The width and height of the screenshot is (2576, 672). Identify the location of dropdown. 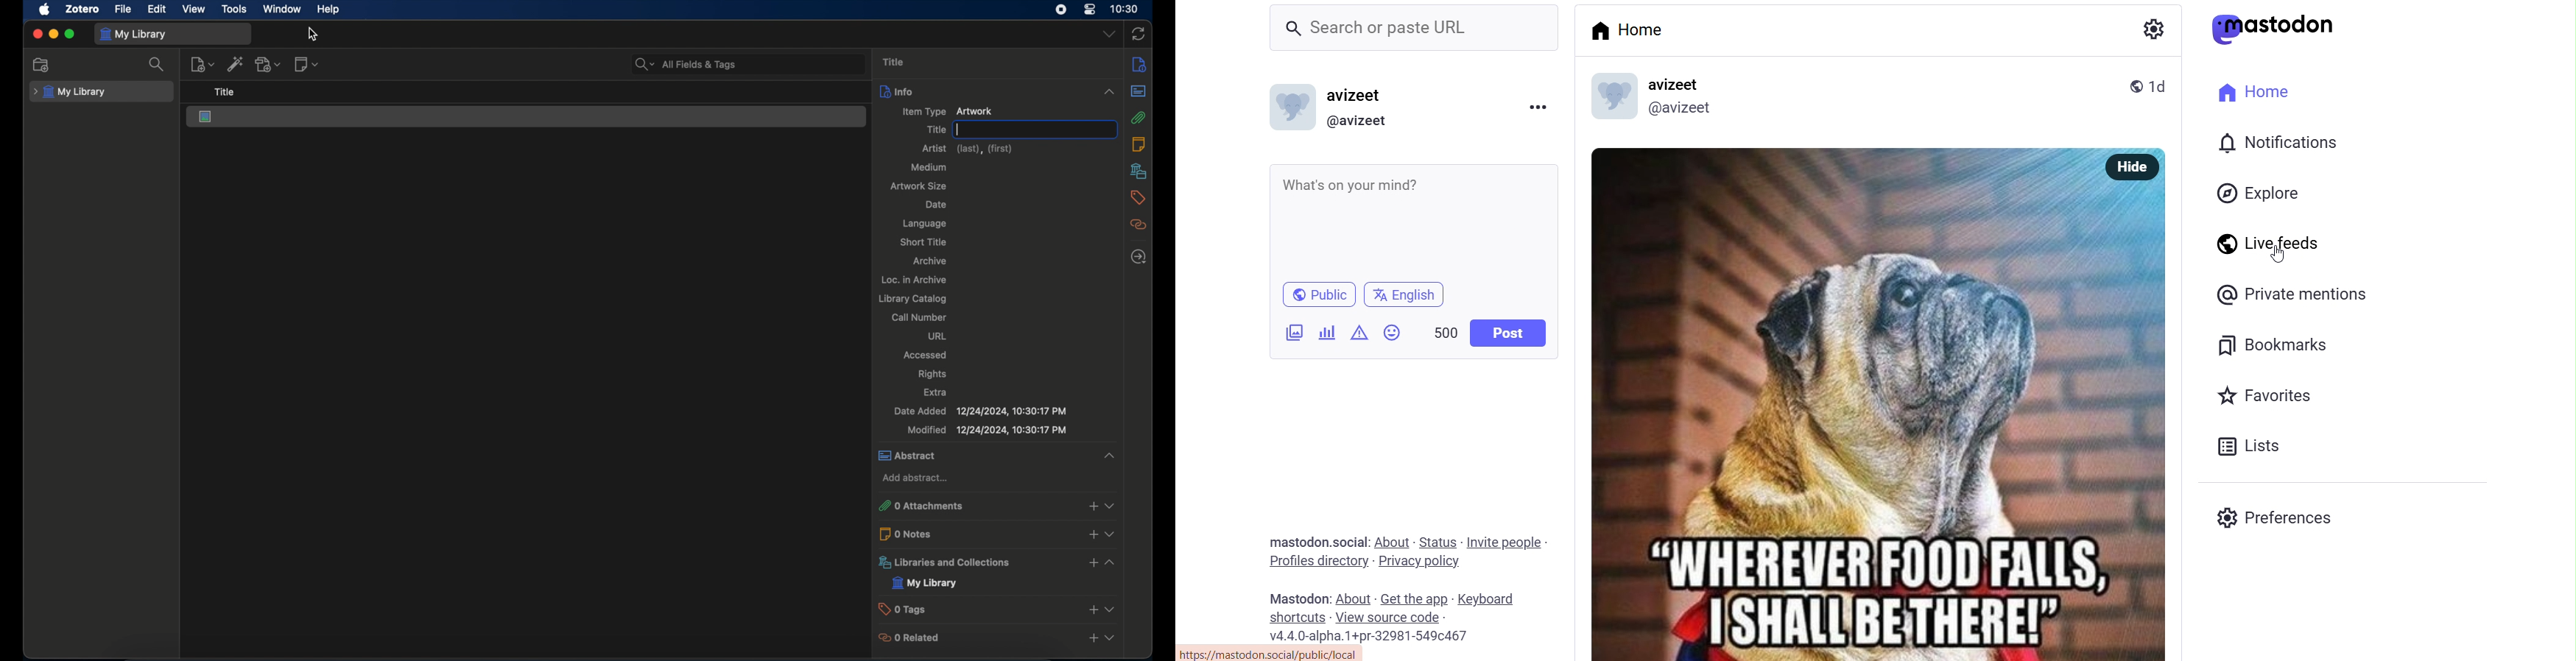
(1110, 34).